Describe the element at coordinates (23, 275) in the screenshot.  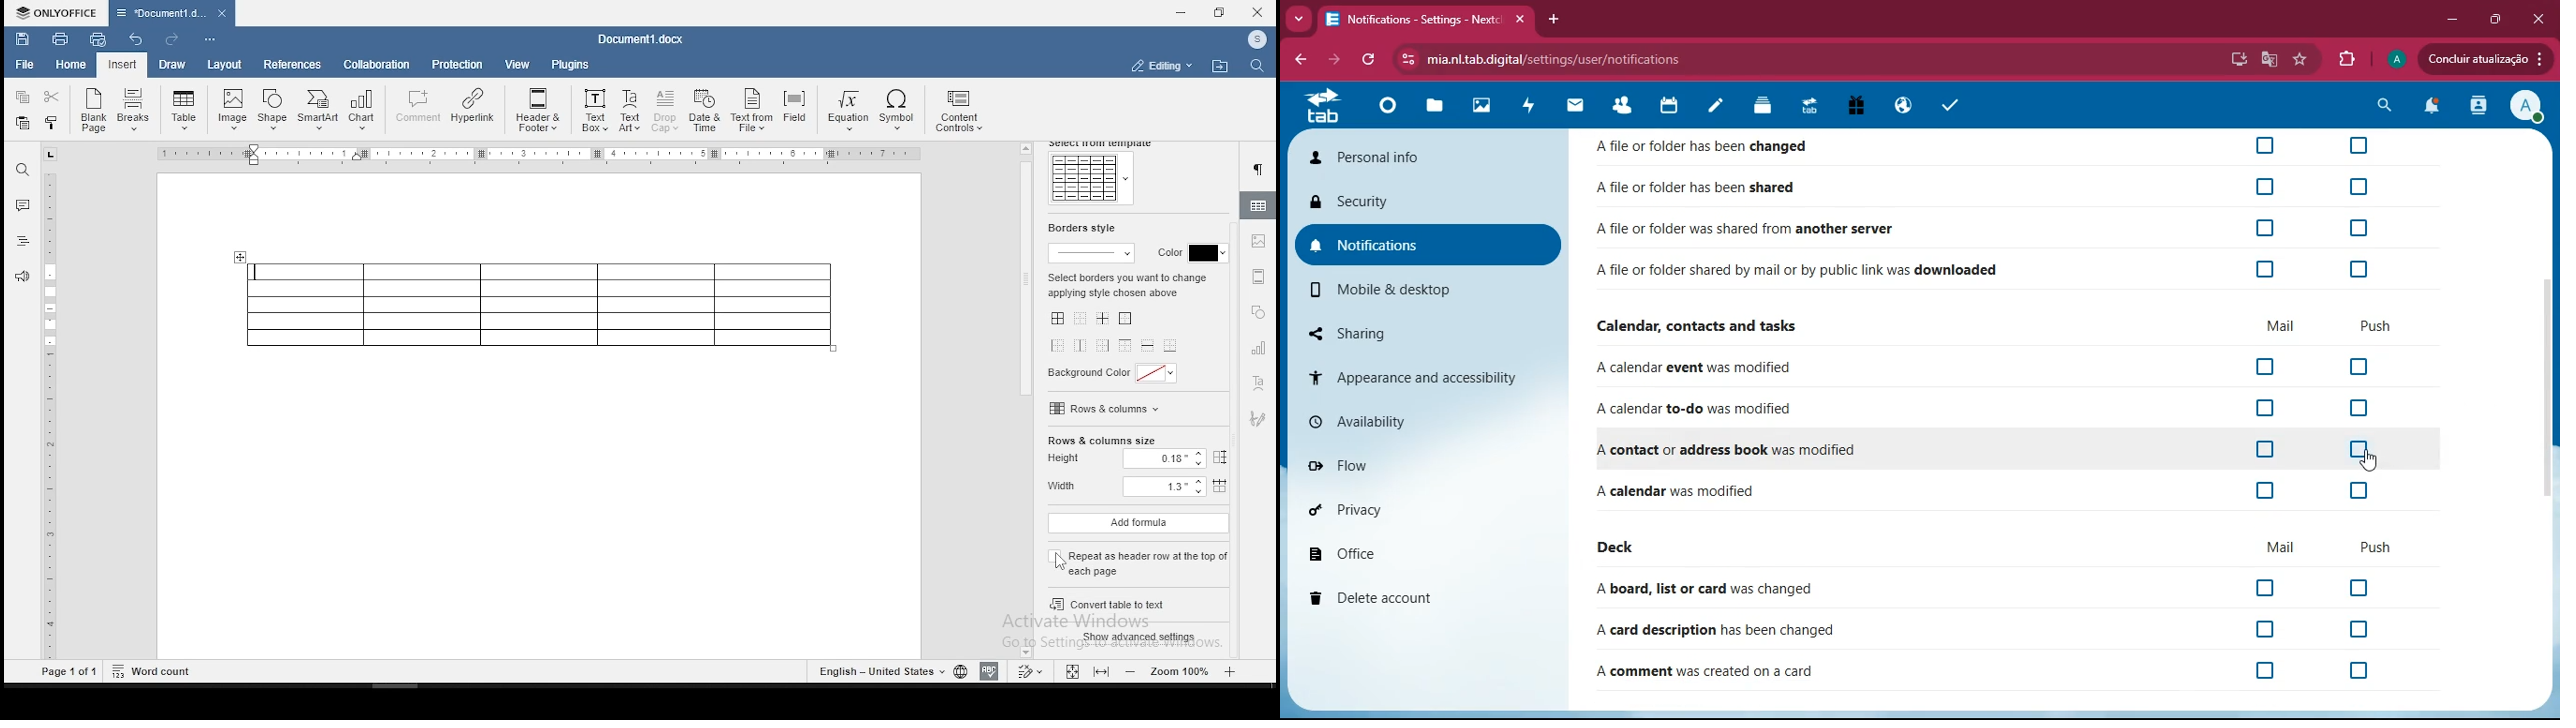
I see `feedback and support` at that location.